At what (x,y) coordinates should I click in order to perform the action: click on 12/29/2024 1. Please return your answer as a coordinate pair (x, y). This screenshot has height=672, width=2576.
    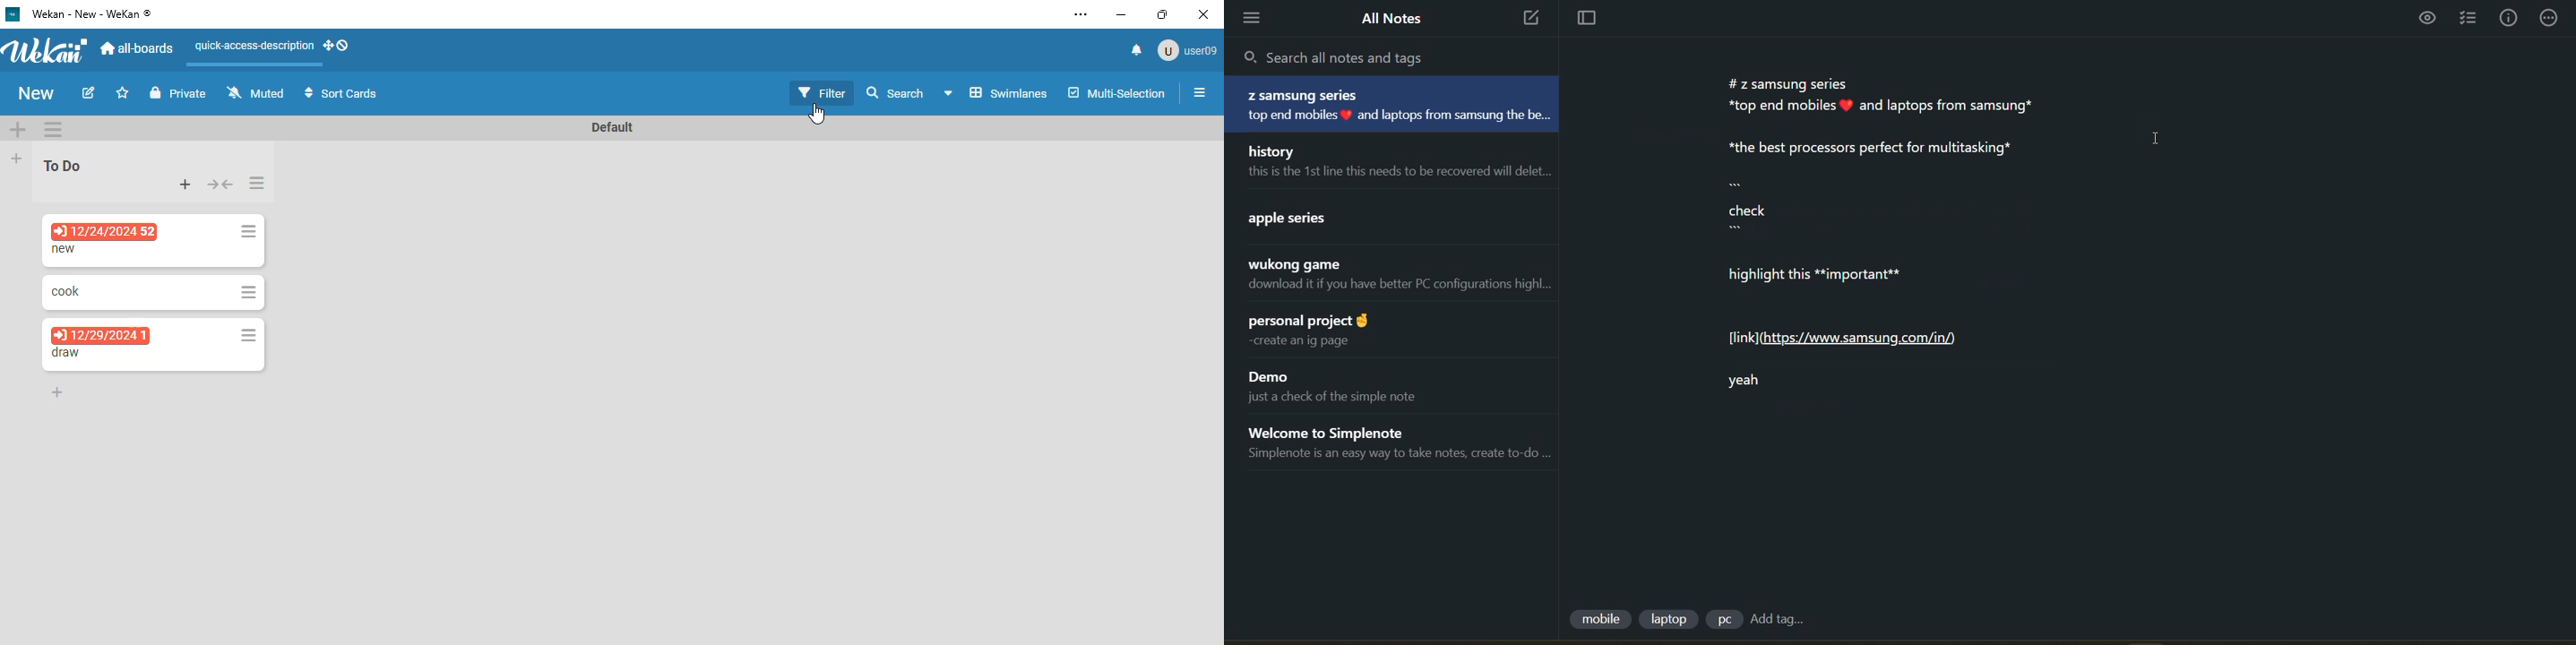
    Looking at the image, I should click on (99, 333).